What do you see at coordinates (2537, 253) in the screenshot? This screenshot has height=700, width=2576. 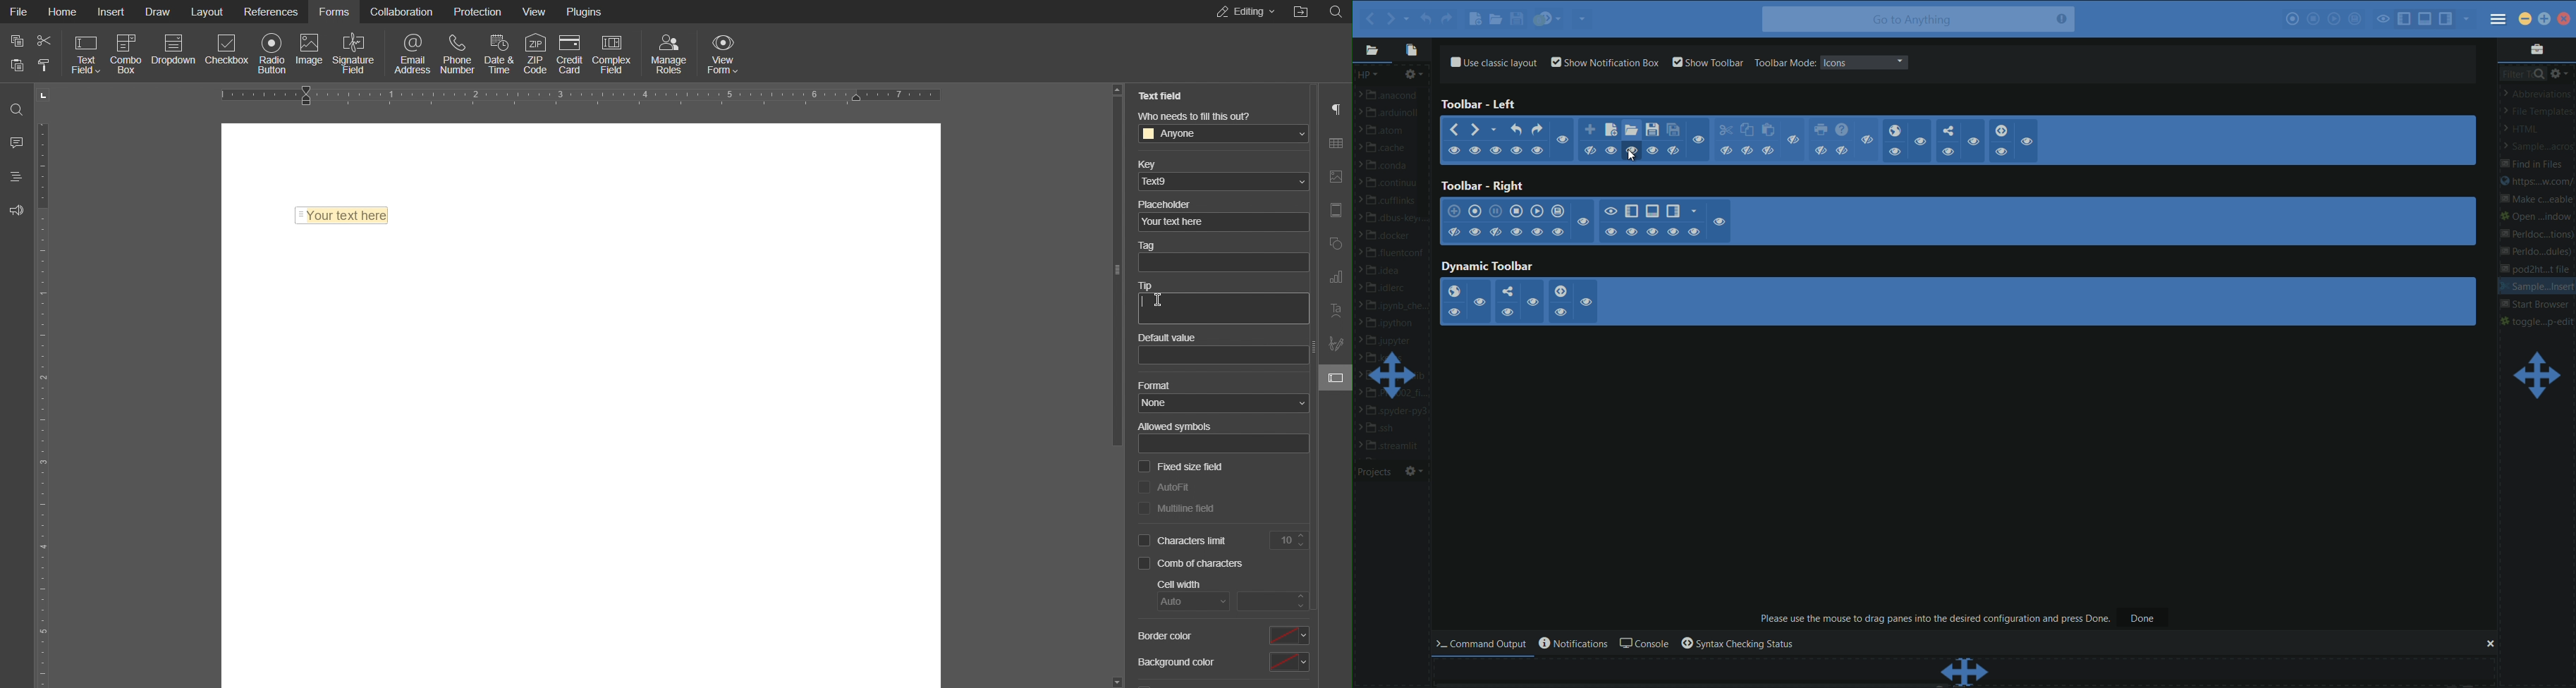 I see `Perldo...dules)` at bounding box center [2537, 253].